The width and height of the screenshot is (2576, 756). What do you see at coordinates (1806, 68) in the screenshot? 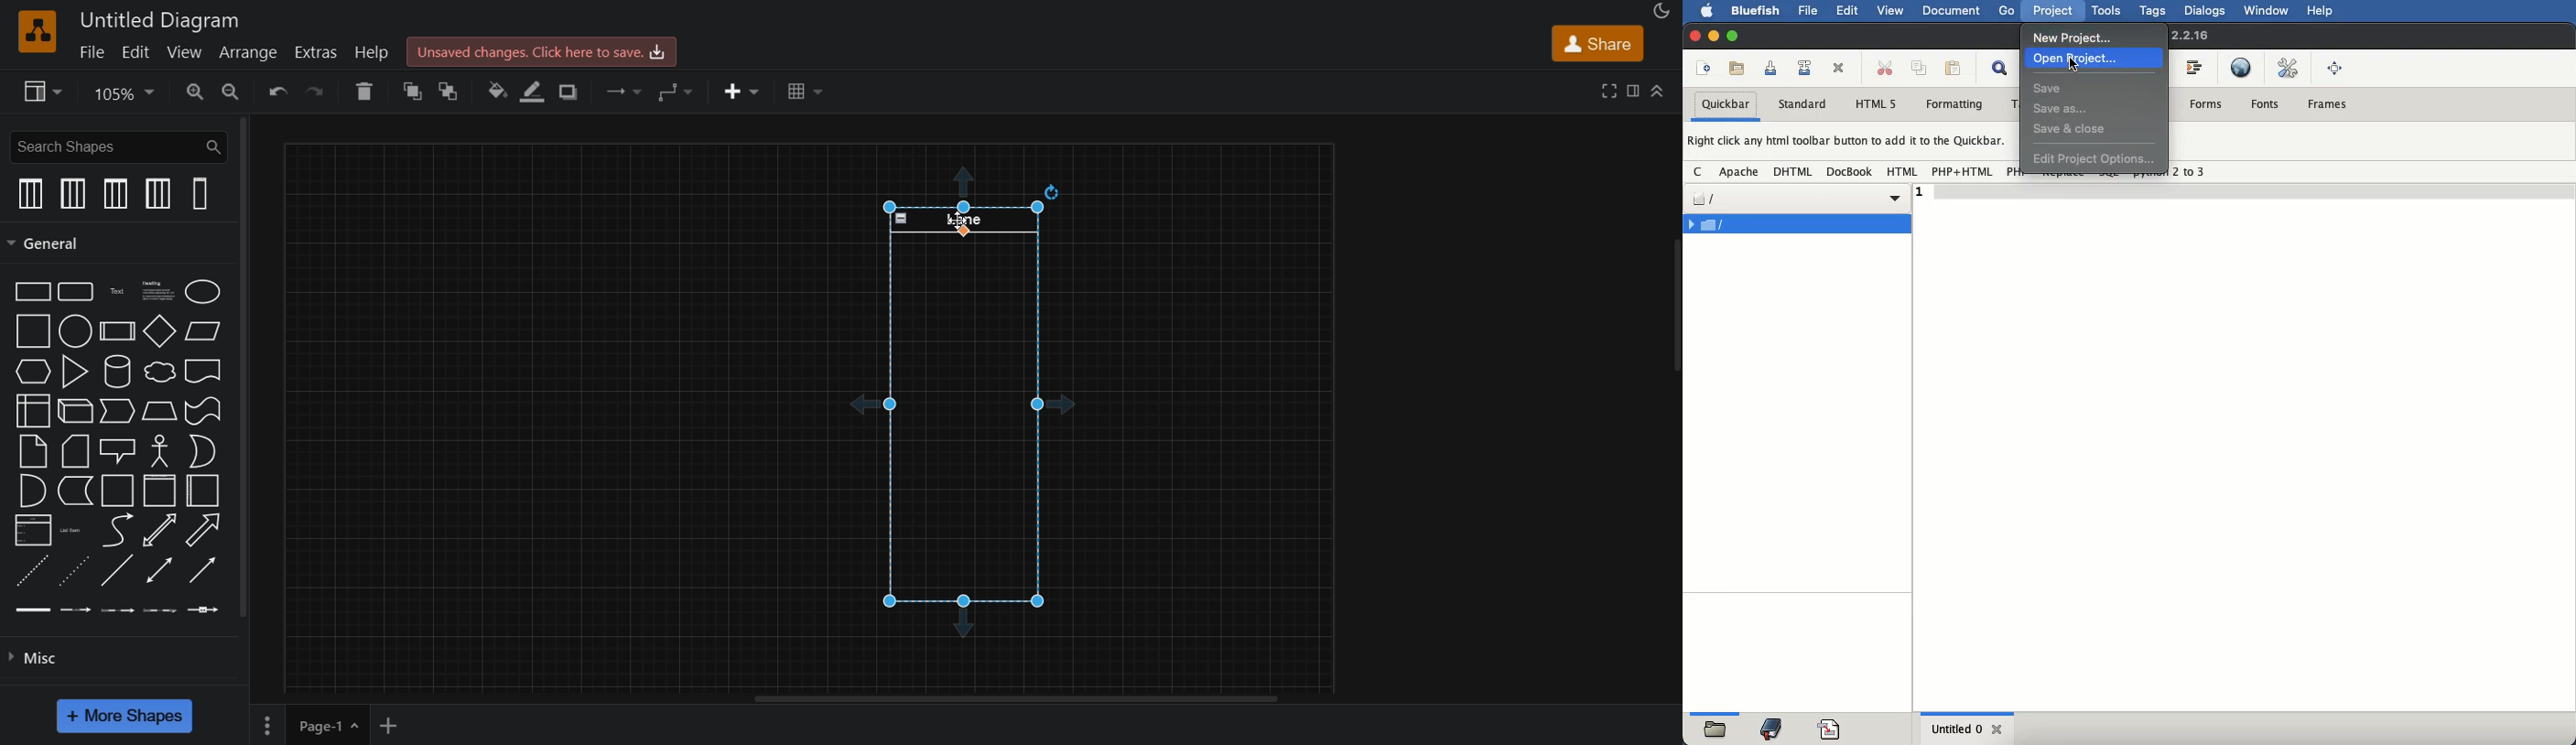
I see `save file as` at bounding box center [1806, 68].